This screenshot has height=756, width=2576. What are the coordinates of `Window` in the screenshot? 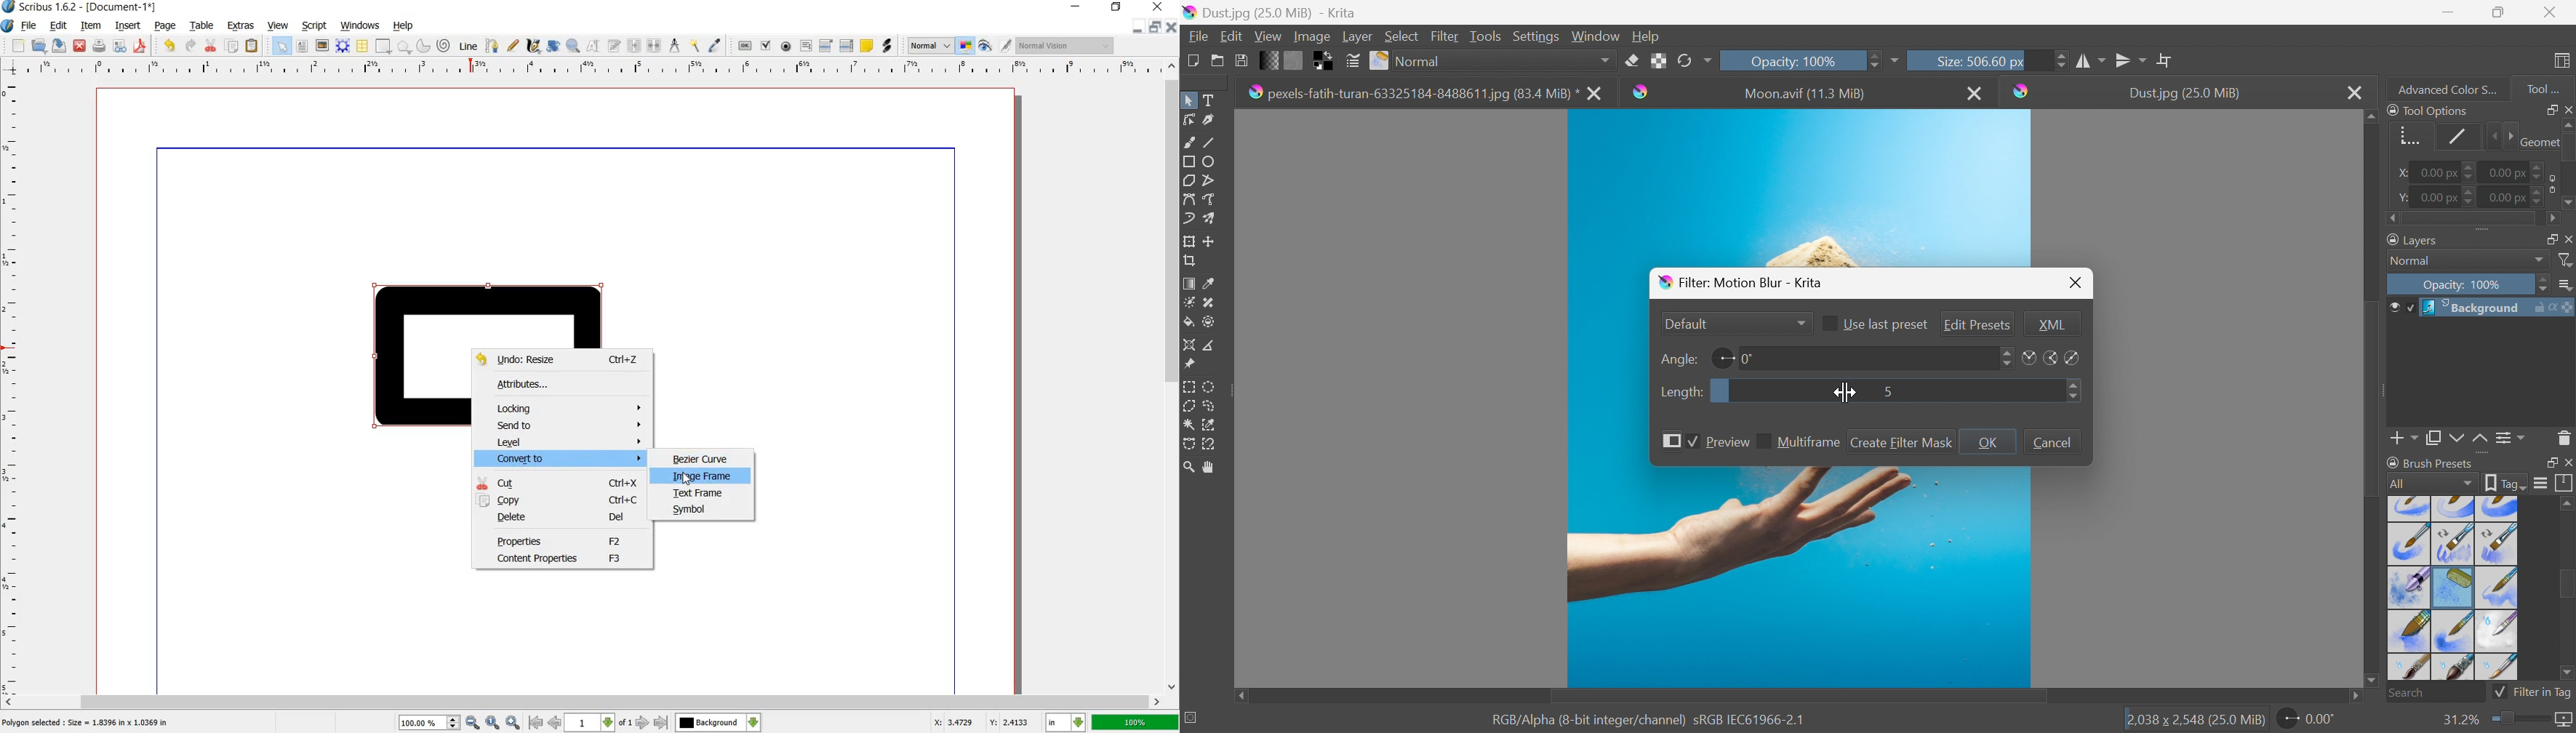 It's located at (1596, 35).